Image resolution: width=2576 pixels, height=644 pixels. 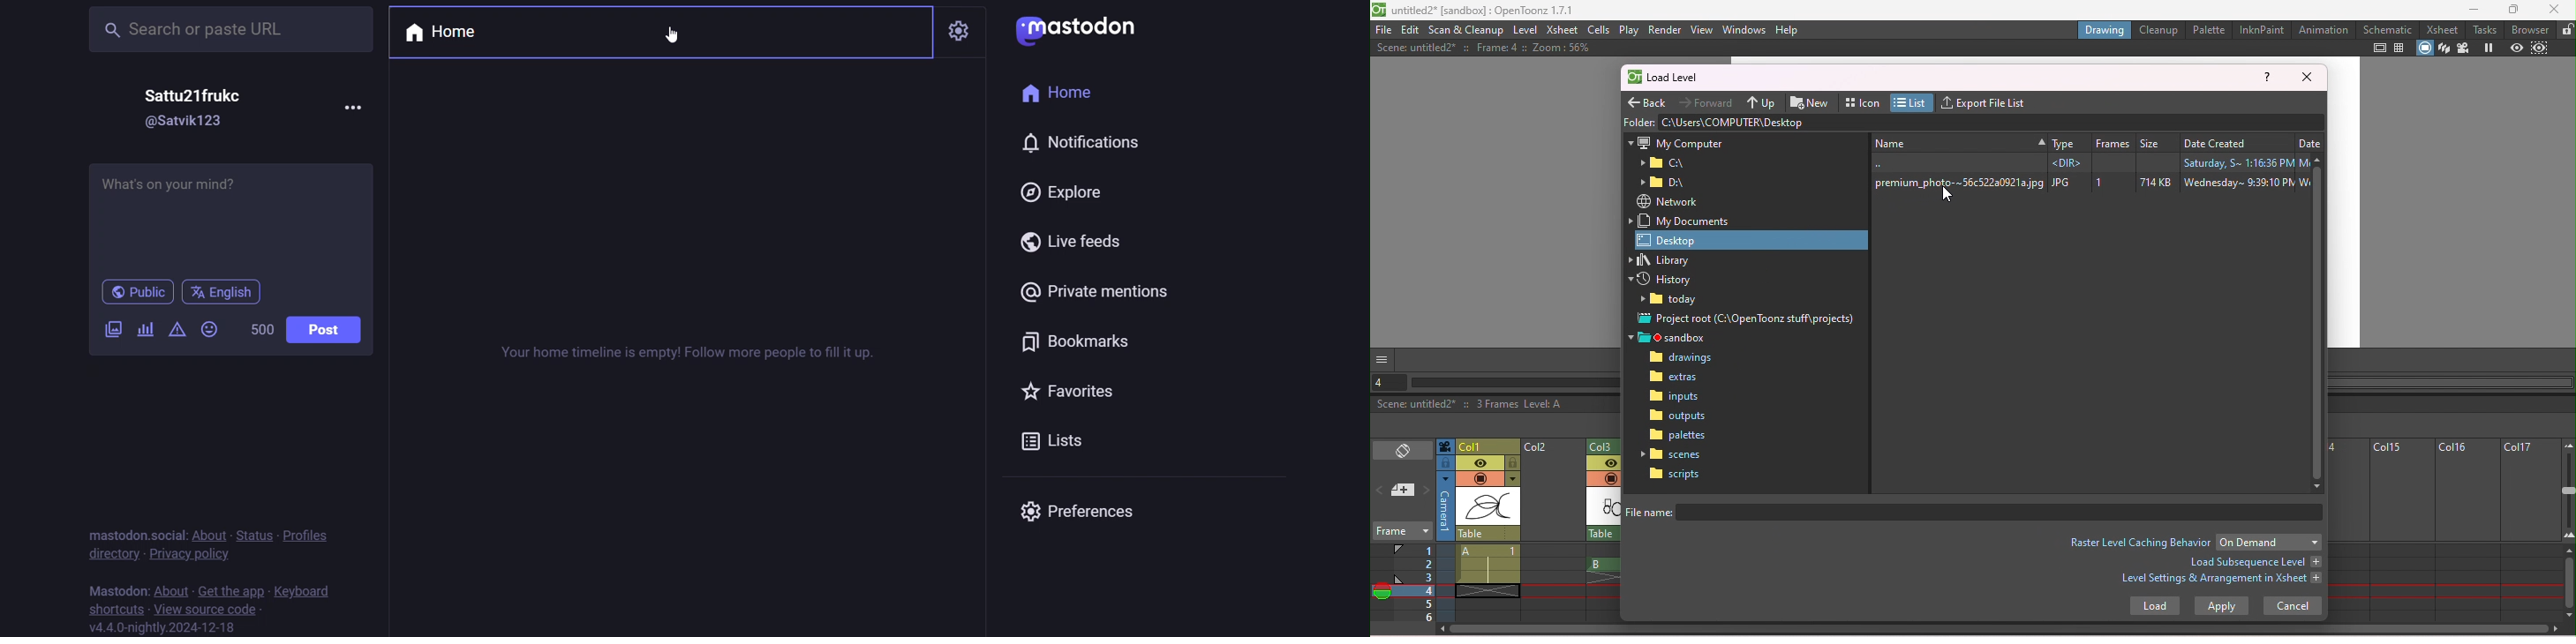 What do you see at coordinates (2444, 29) in the screenshot?
I see `Xsheet` at bounding box center [2444, 29].